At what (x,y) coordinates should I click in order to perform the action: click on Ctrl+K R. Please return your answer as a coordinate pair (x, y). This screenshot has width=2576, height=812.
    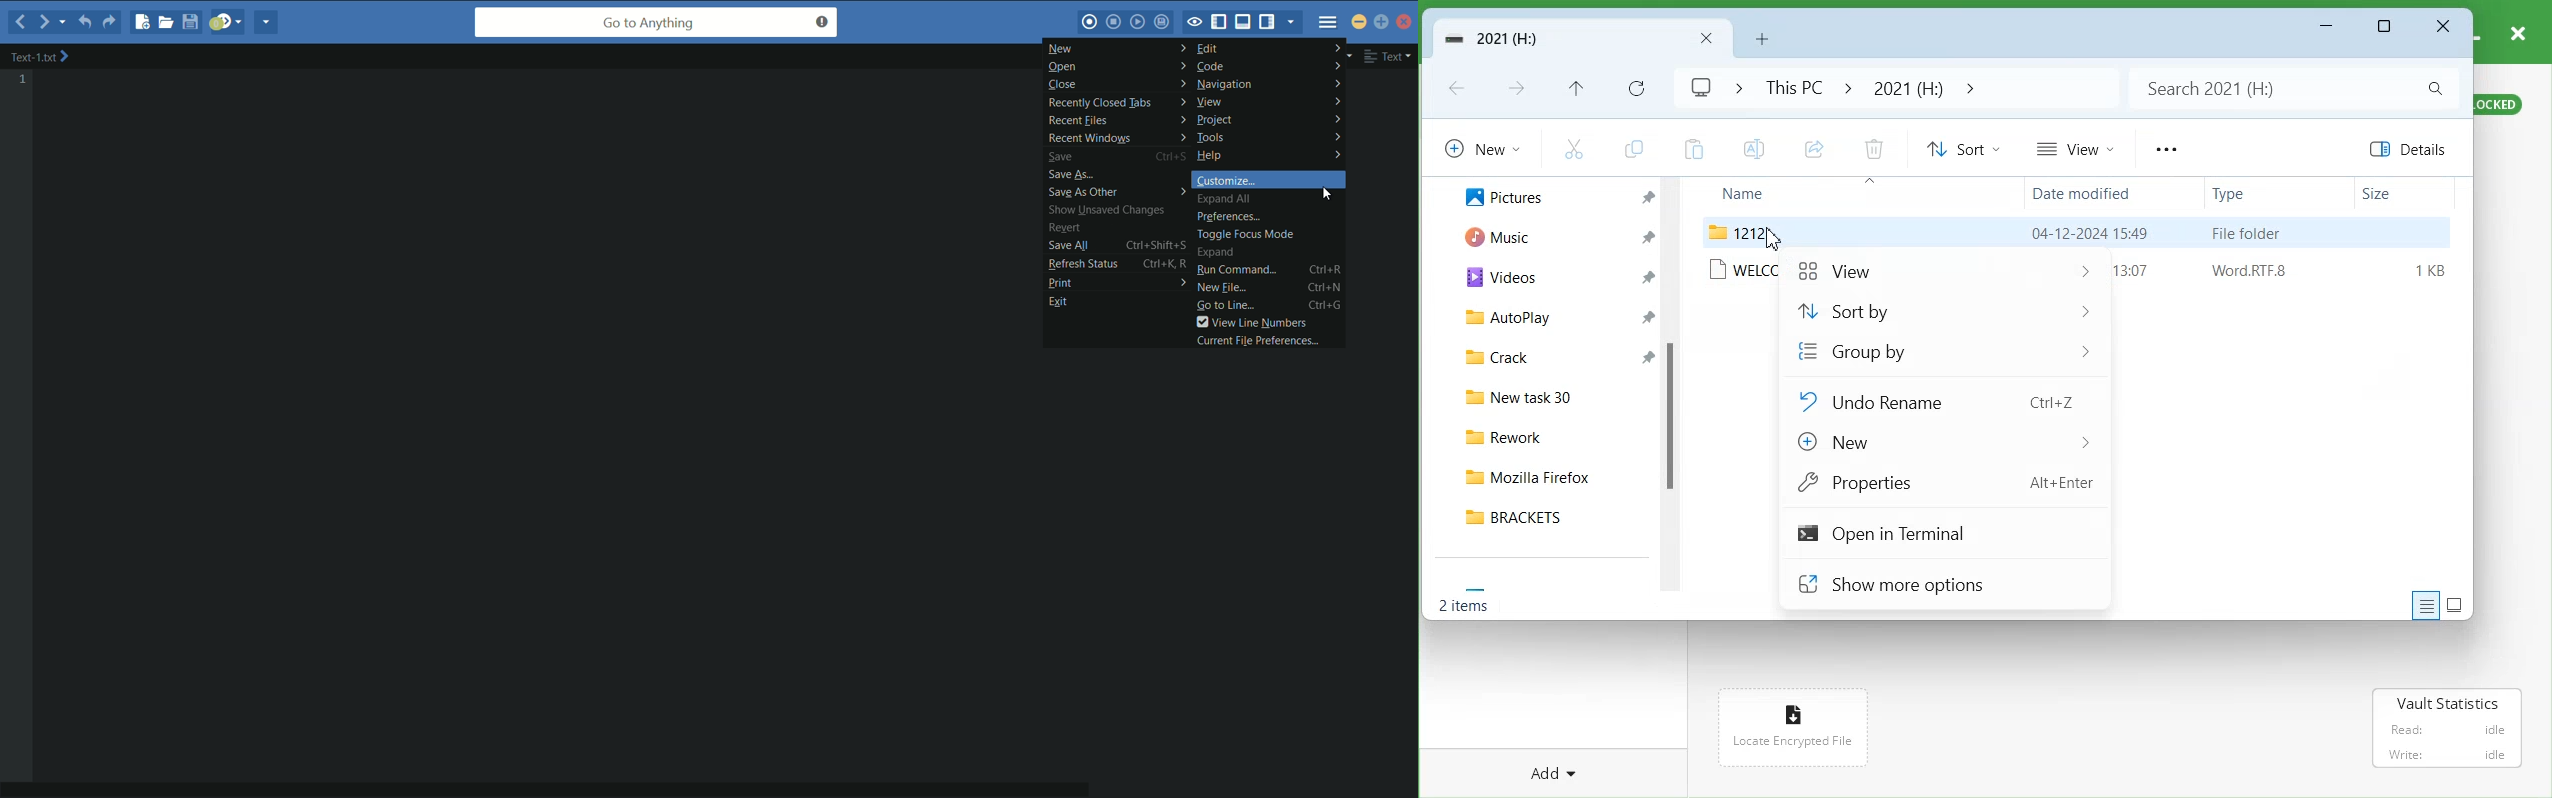
    Looking at the image, I should click on (1164, 266).